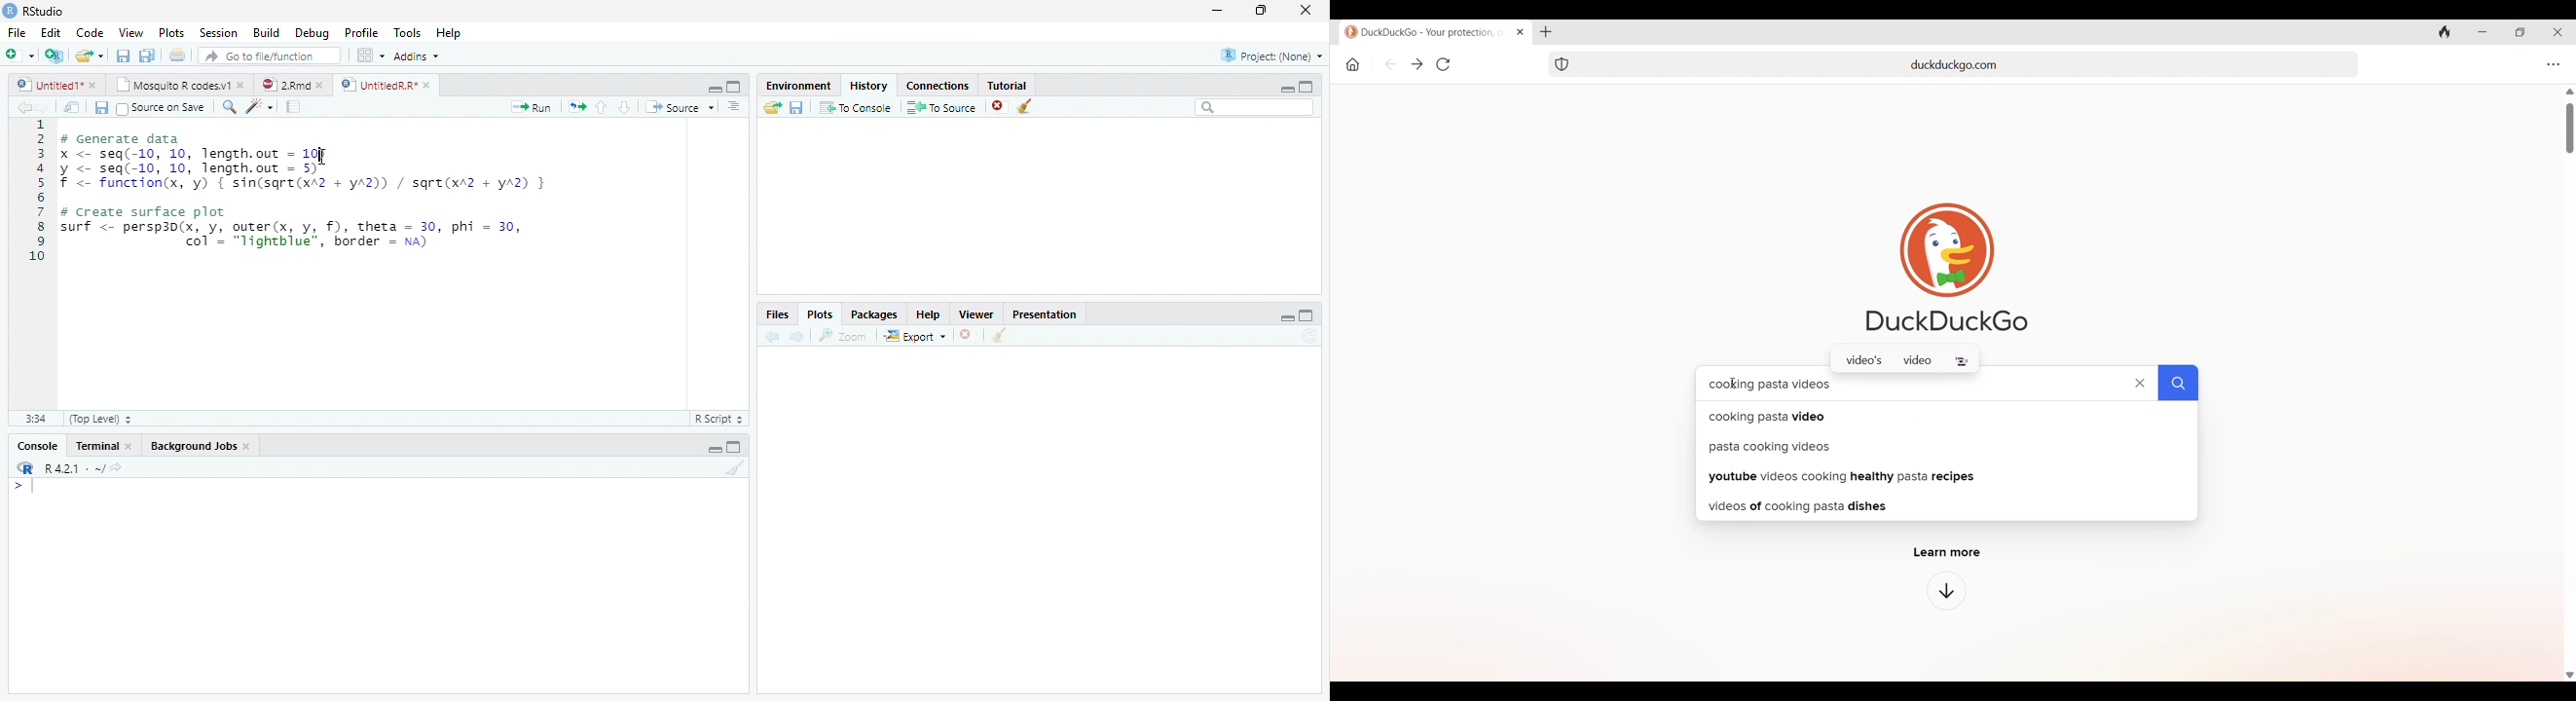  What do you see at coordinates (601, 107) in the screenshot?
I see `Go to previous section/chunk` at bounding box center [601, 107].